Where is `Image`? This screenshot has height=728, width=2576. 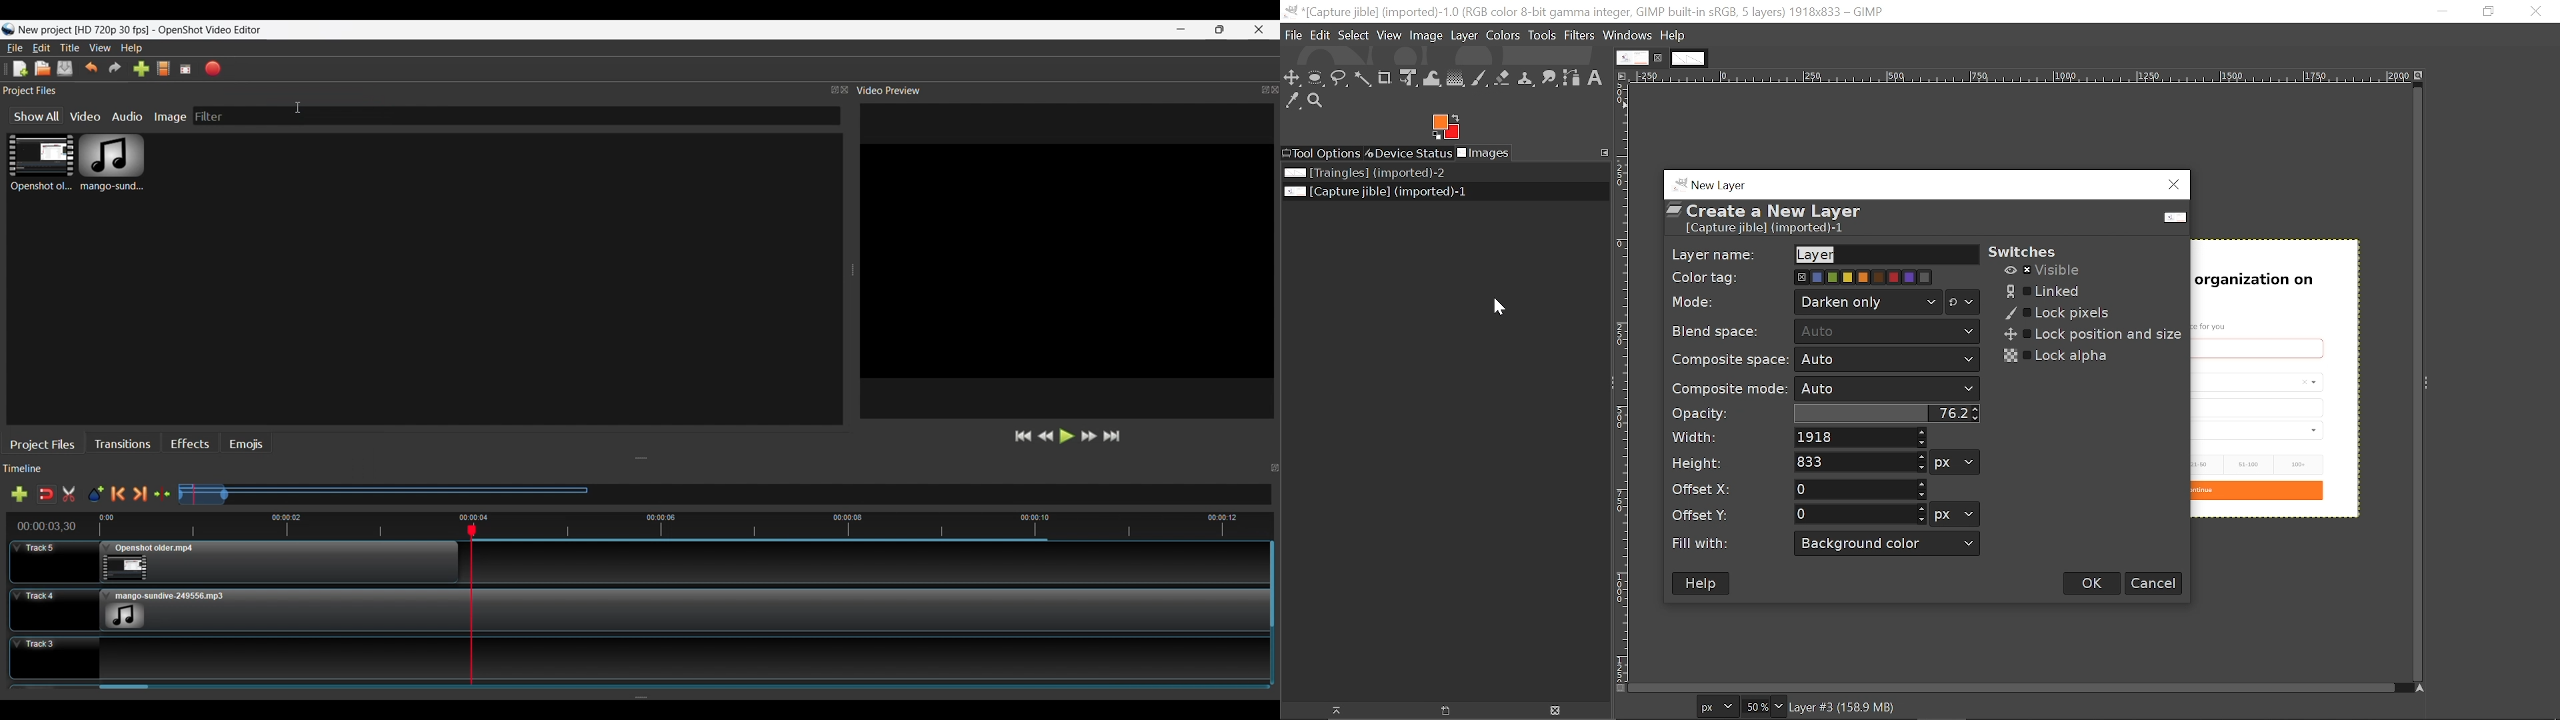
Image is located at coordinates (170, 117).